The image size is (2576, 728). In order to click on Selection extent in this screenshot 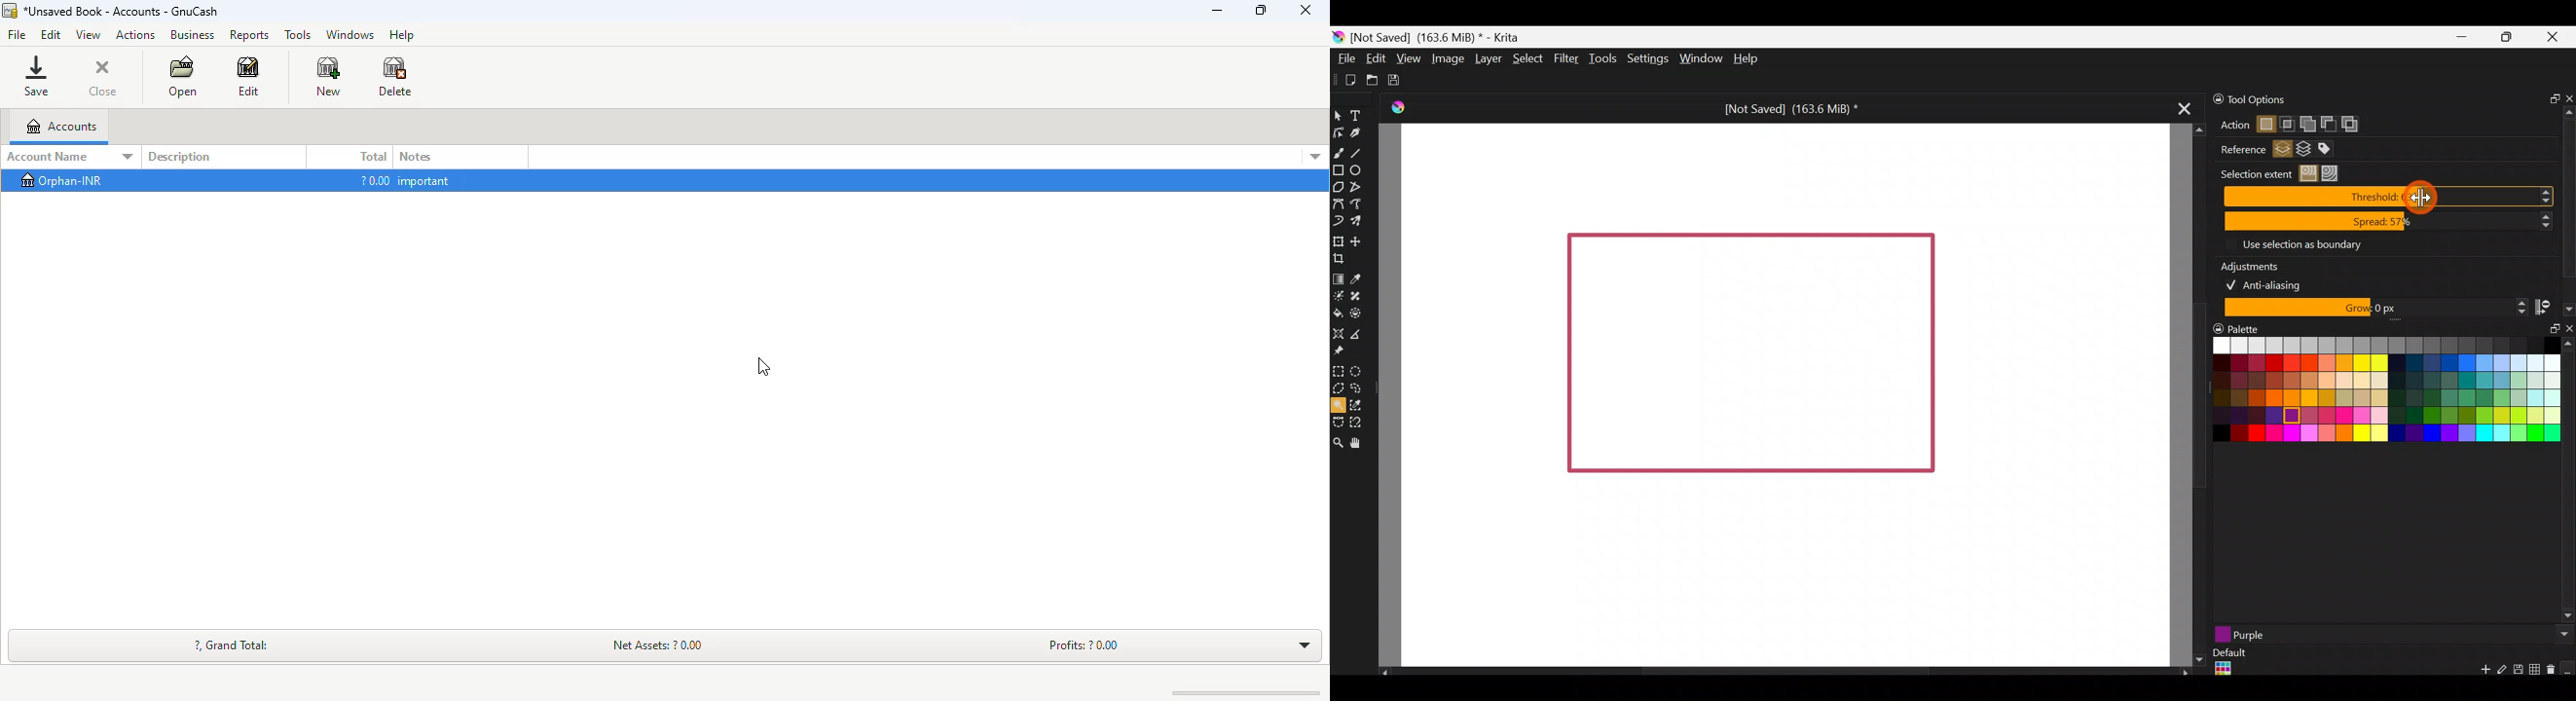, I will do `click(2254, 174)`.